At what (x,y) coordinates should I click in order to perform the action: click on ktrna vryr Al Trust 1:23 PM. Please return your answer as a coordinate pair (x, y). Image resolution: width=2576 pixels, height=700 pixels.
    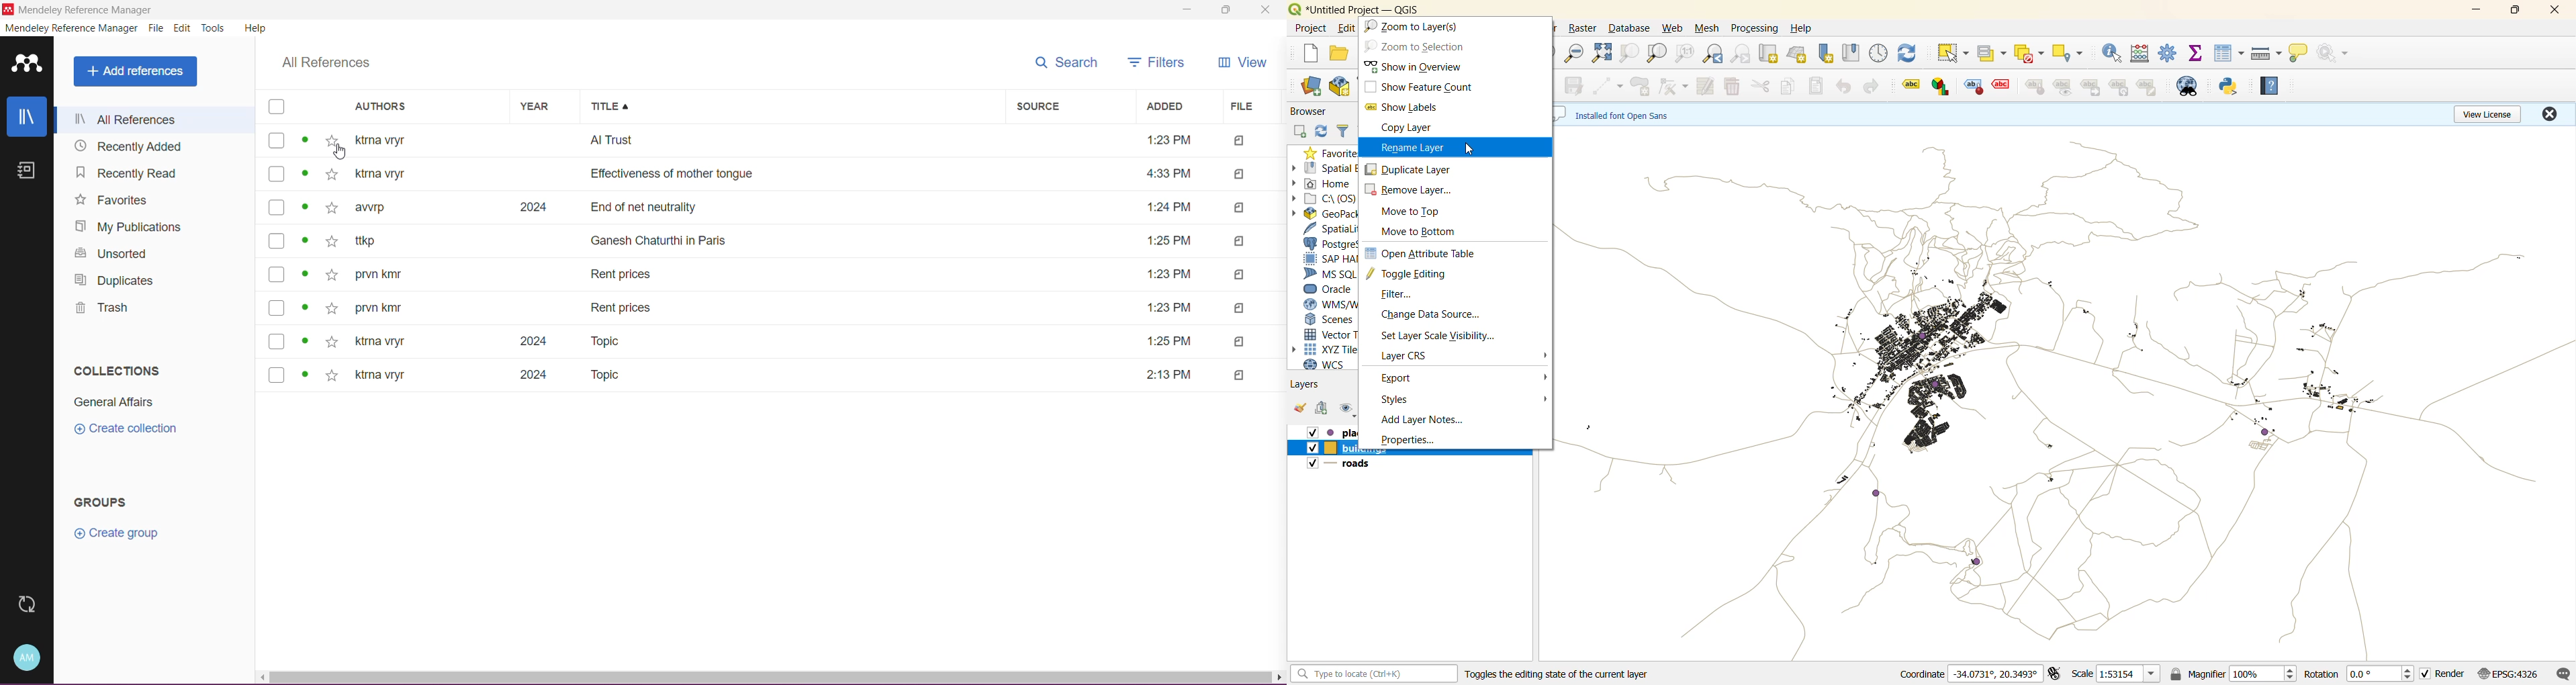
    Looking at the image, I should click on (774, 140).